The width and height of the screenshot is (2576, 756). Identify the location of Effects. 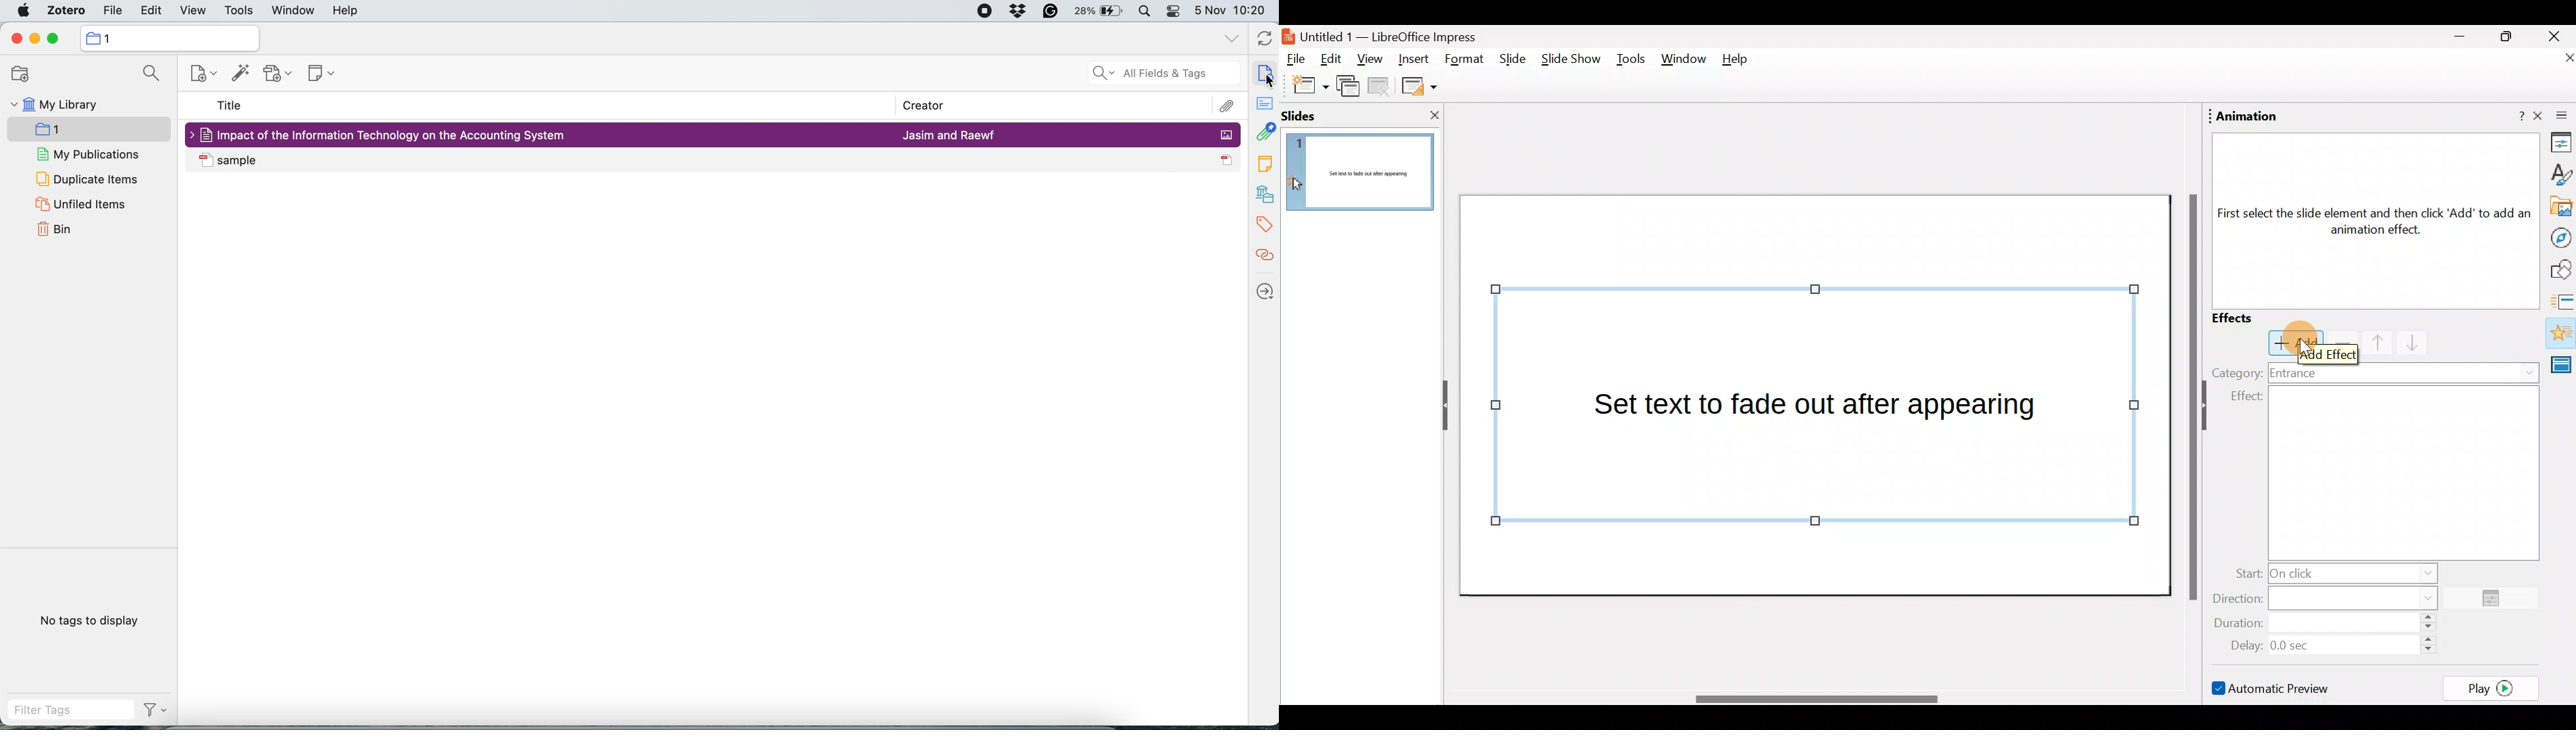
(2245, 318).